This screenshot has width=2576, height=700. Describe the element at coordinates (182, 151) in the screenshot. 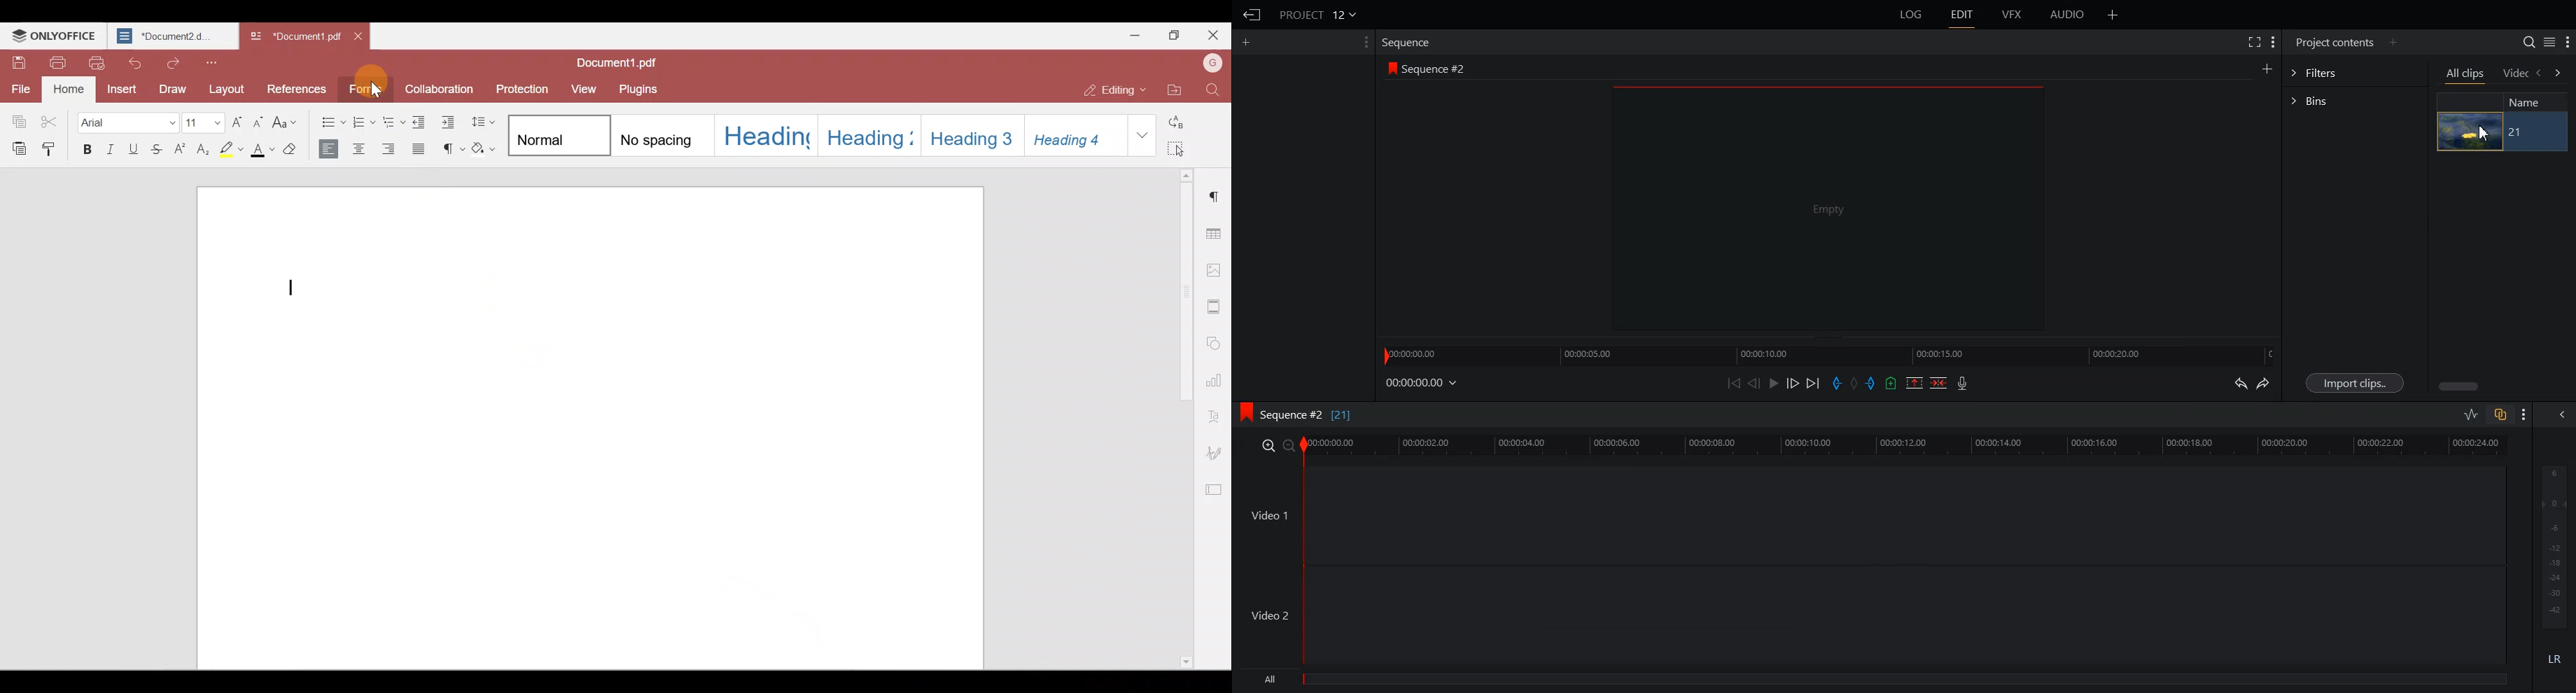

I see `Superscript` at that location.